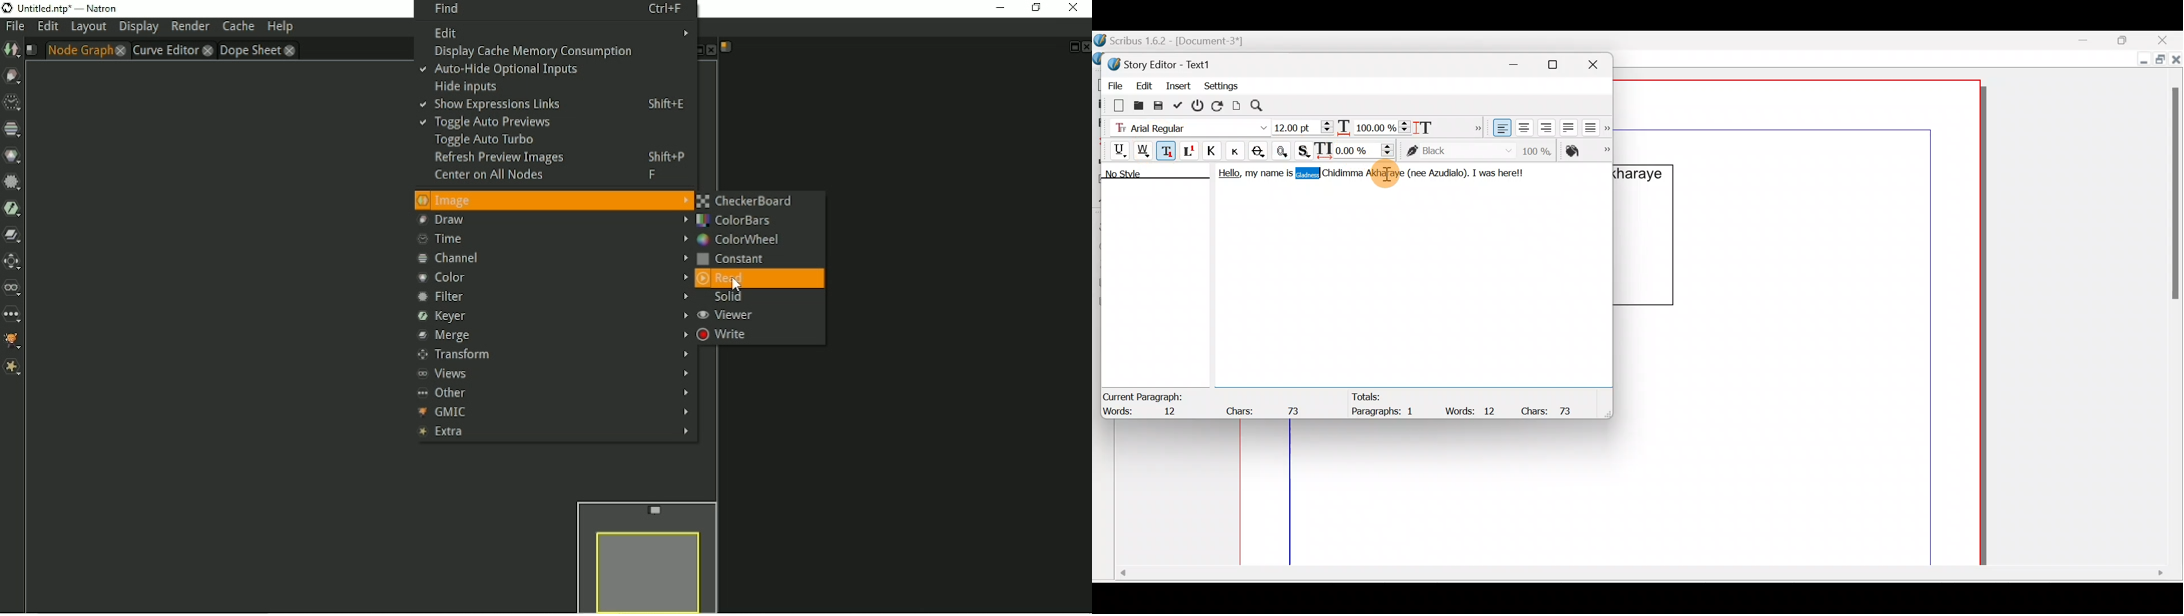 Image resolution: width=2184 pixels, height=616 pixels. Describe the element at coordinates (1137, 105) in the screenshot. I see `Load from file` at that location.